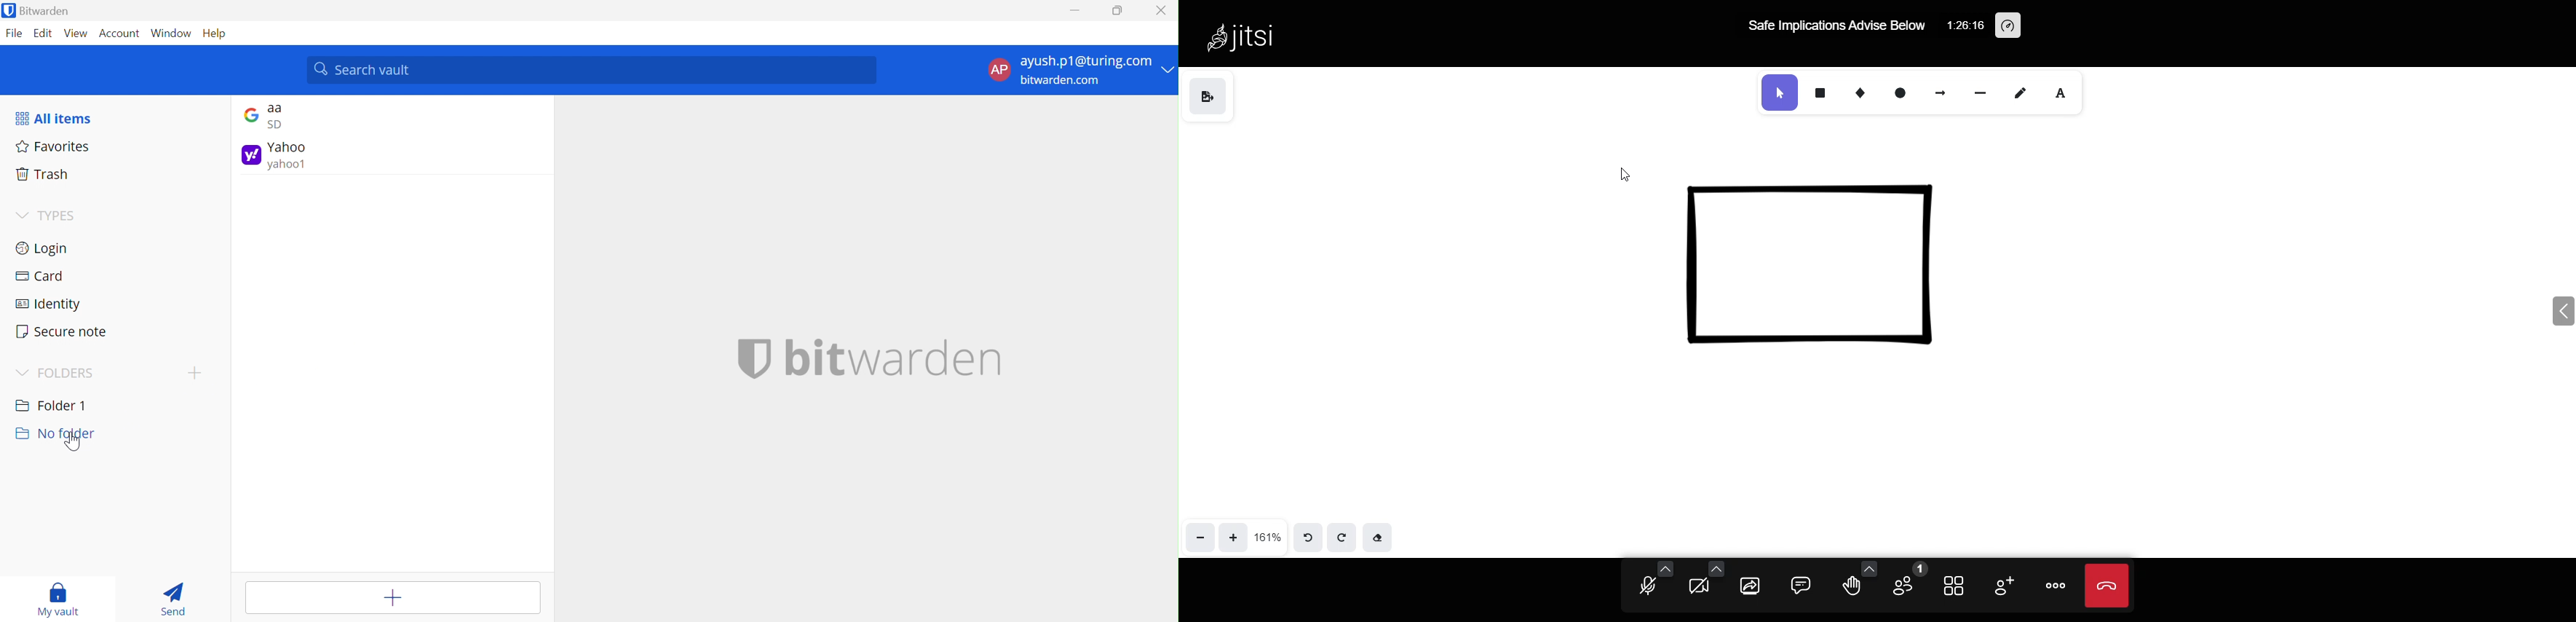 The height and width of the screenshot is (644, 2576). What do you see at coordinates (2002, 588) in the screenshot?
I see `invite participants` at bounding box center [2002, 588].